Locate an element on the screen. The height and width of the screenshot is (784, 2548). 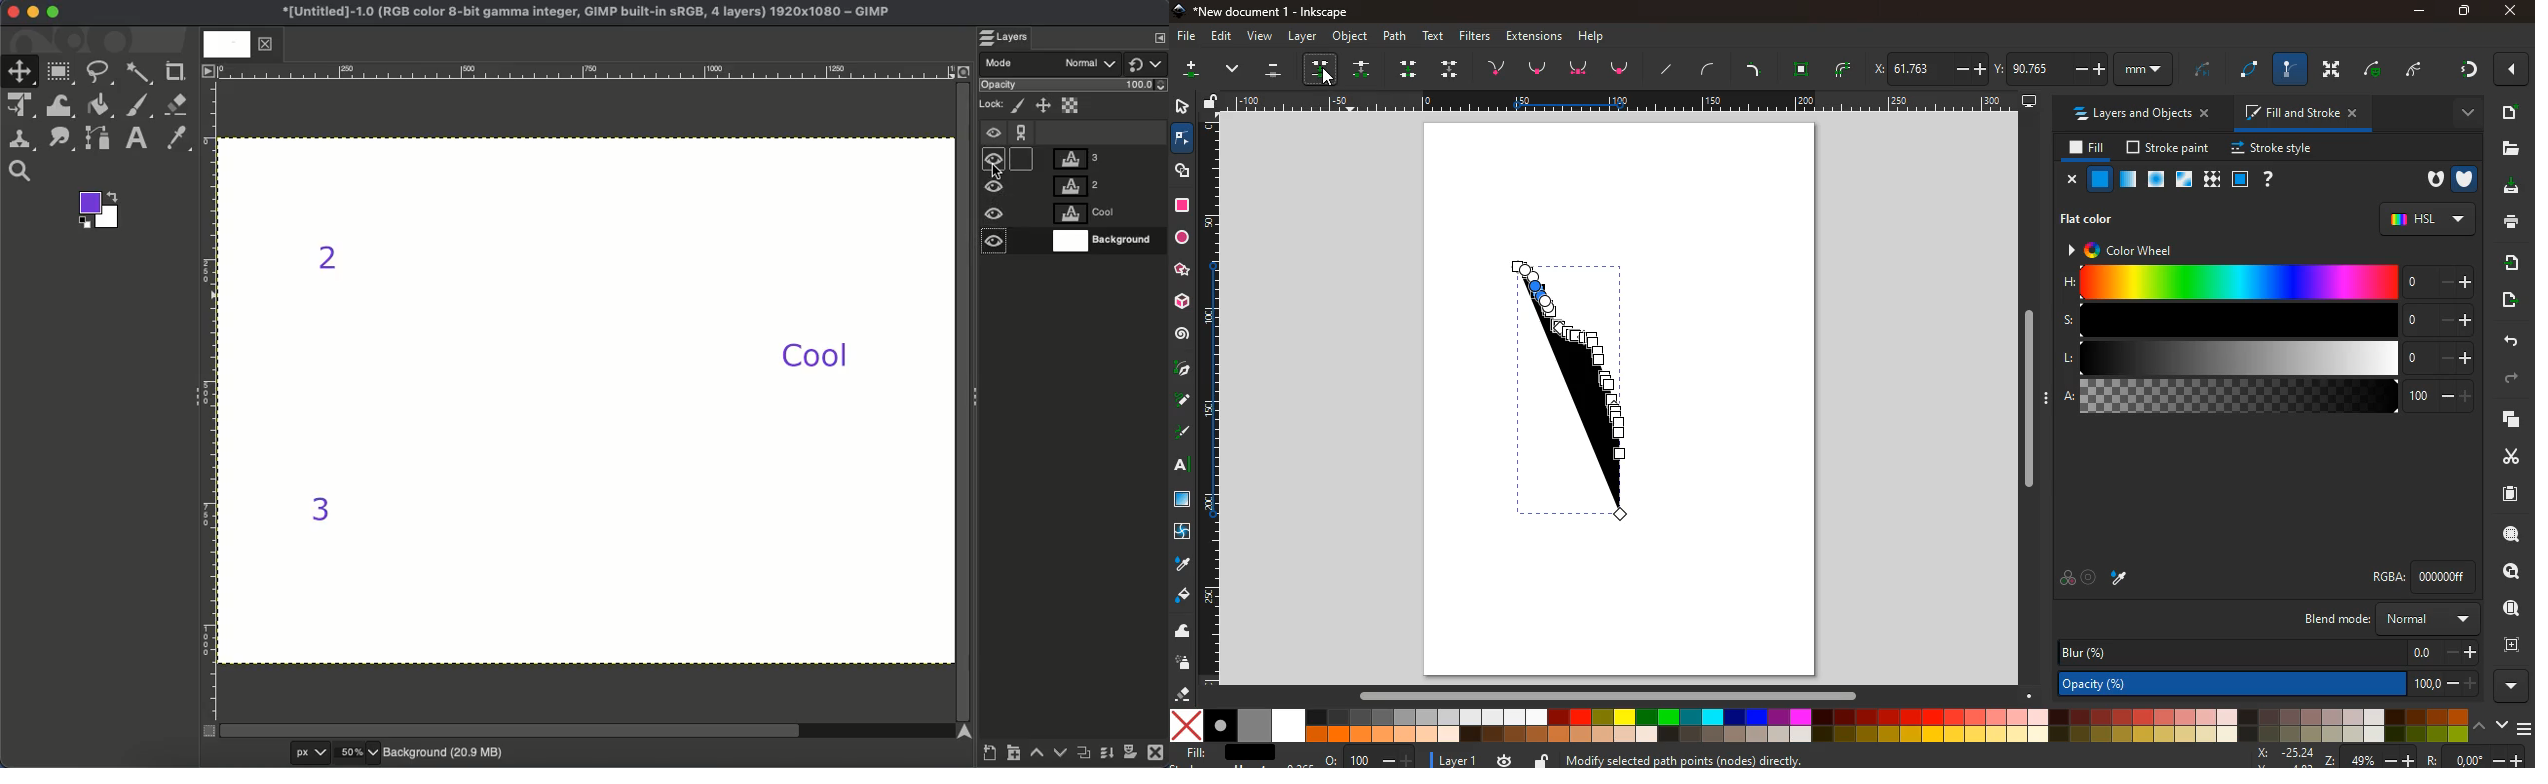
spiral is located at coordinates (1182, 334).